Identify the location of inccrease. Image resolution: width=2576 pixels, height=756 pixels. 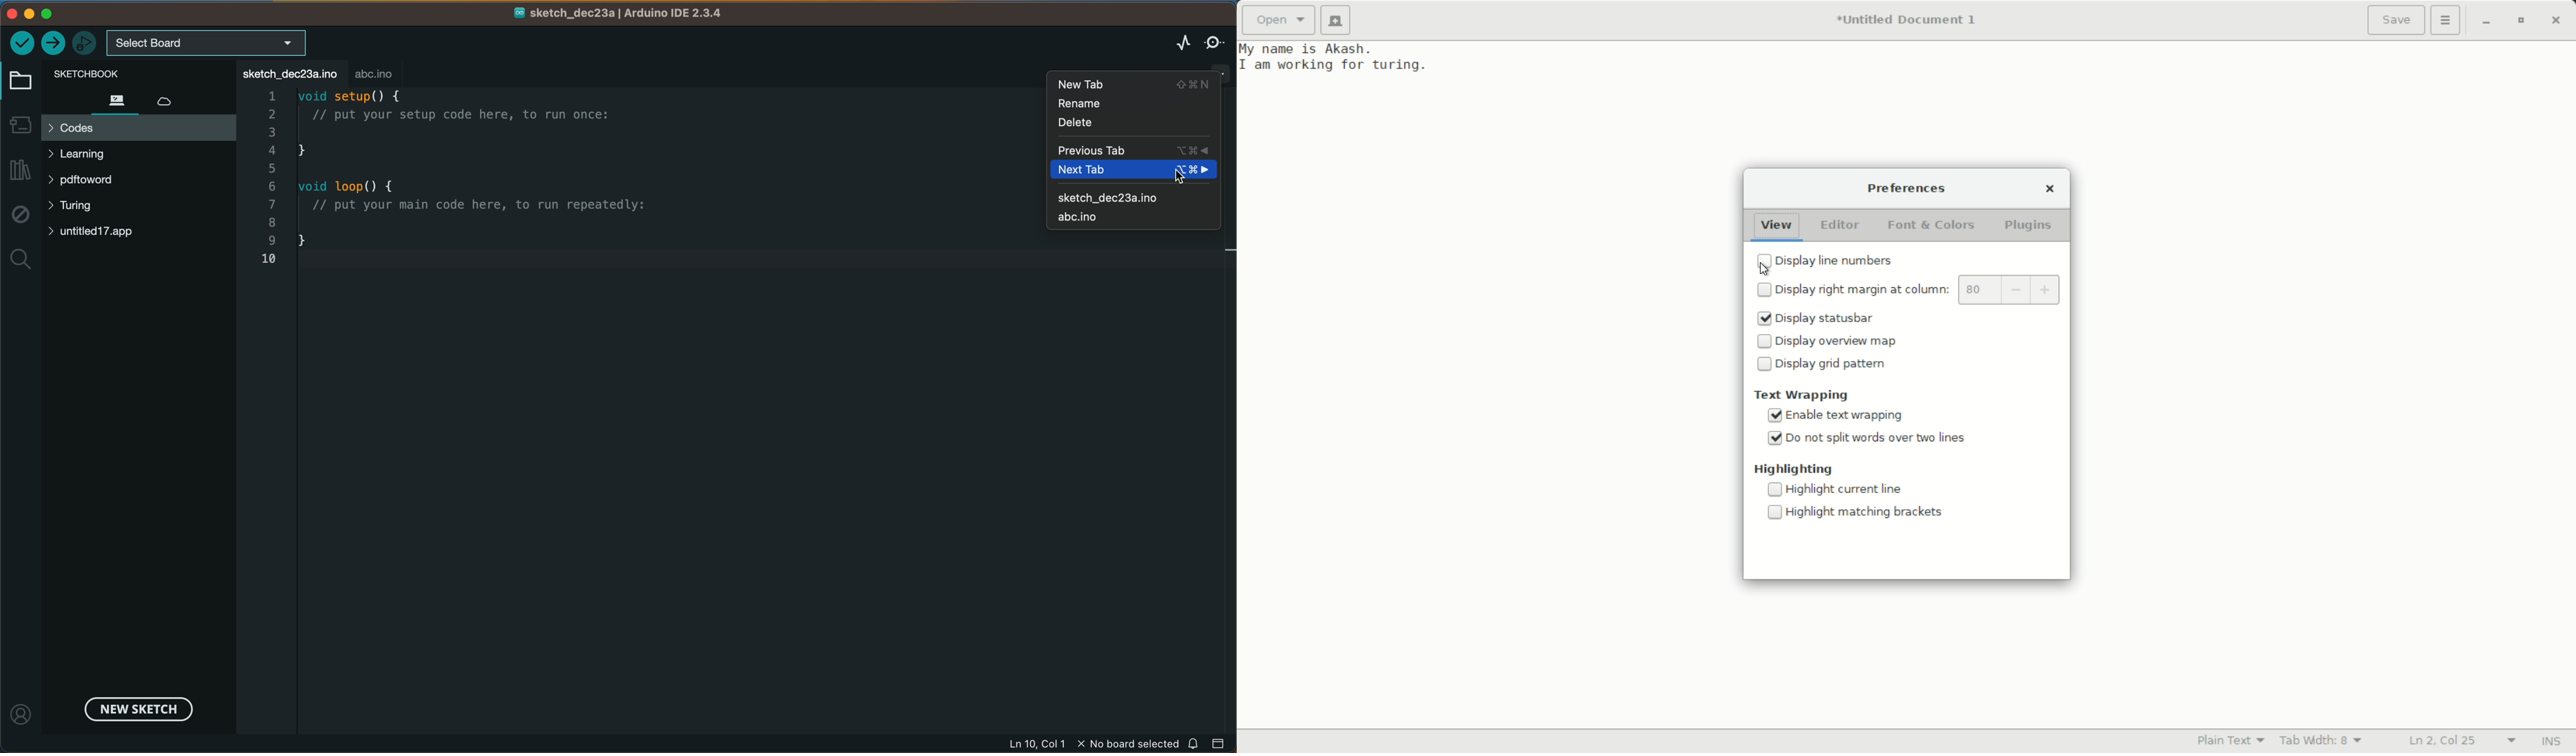
(2047, 288).